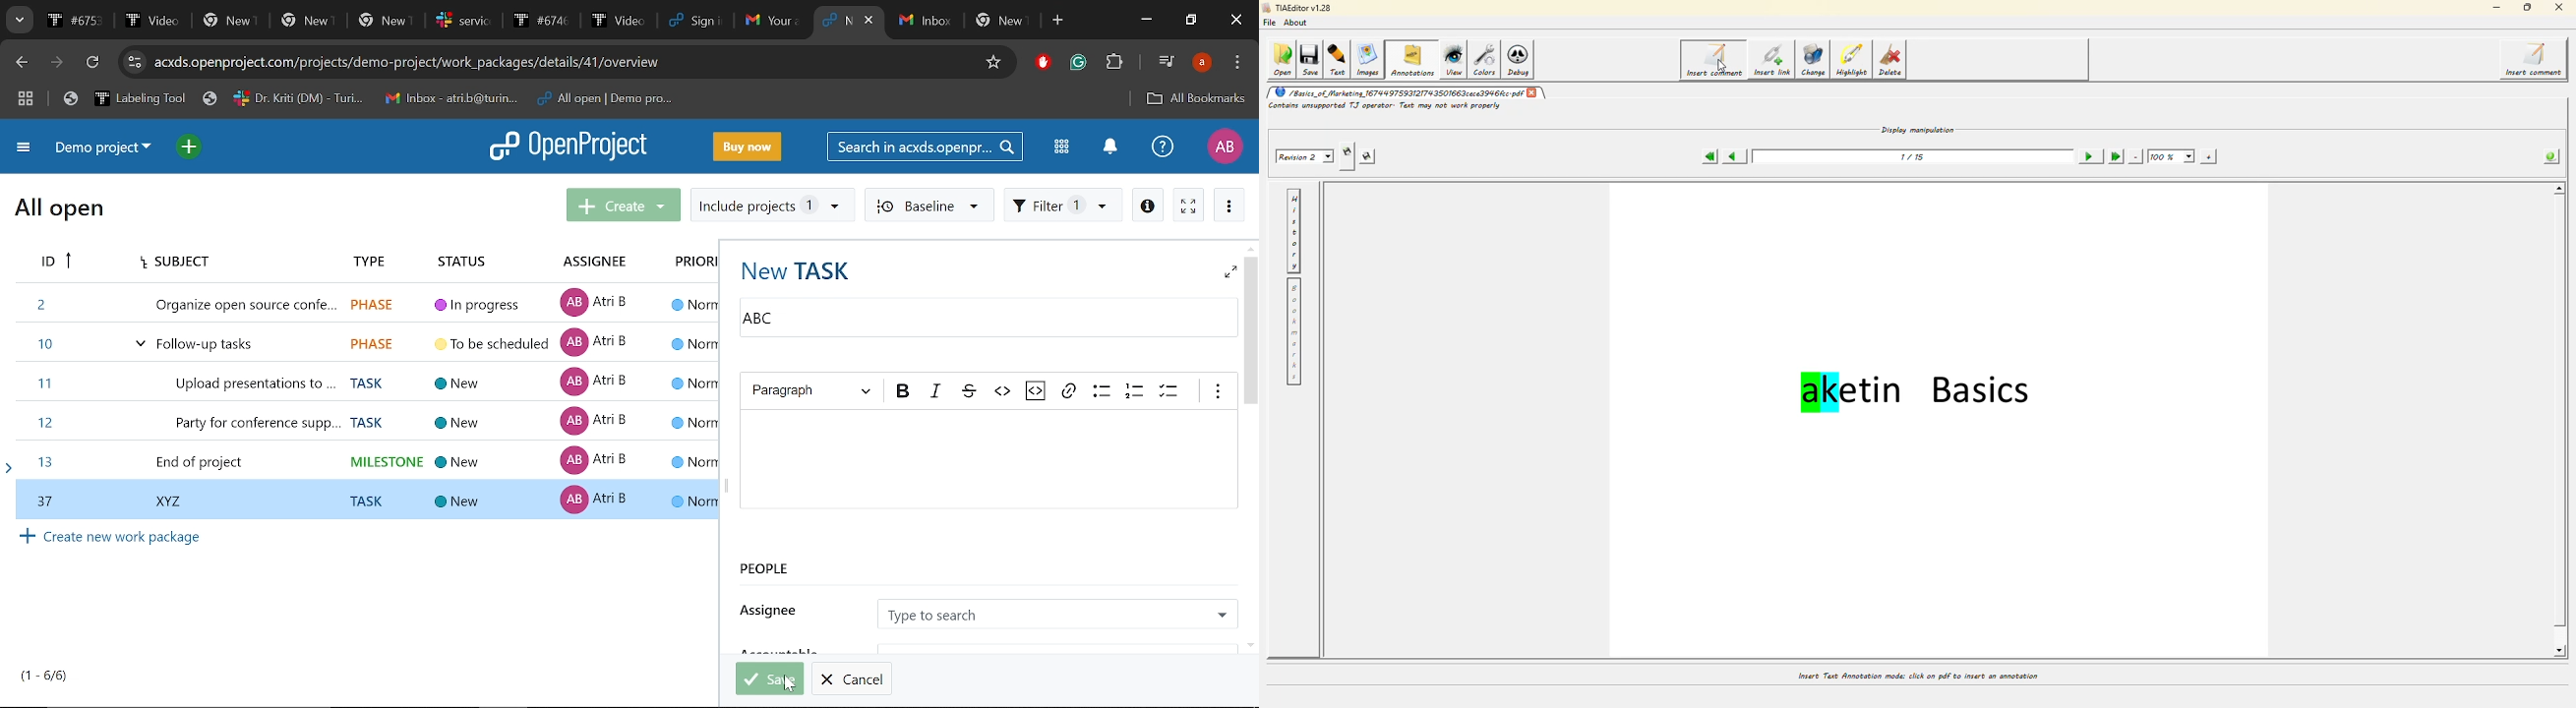  What do you see at coordinates (1041, 64) in the screenshot?
I see `Add block` at bounding box center [1041, 64].